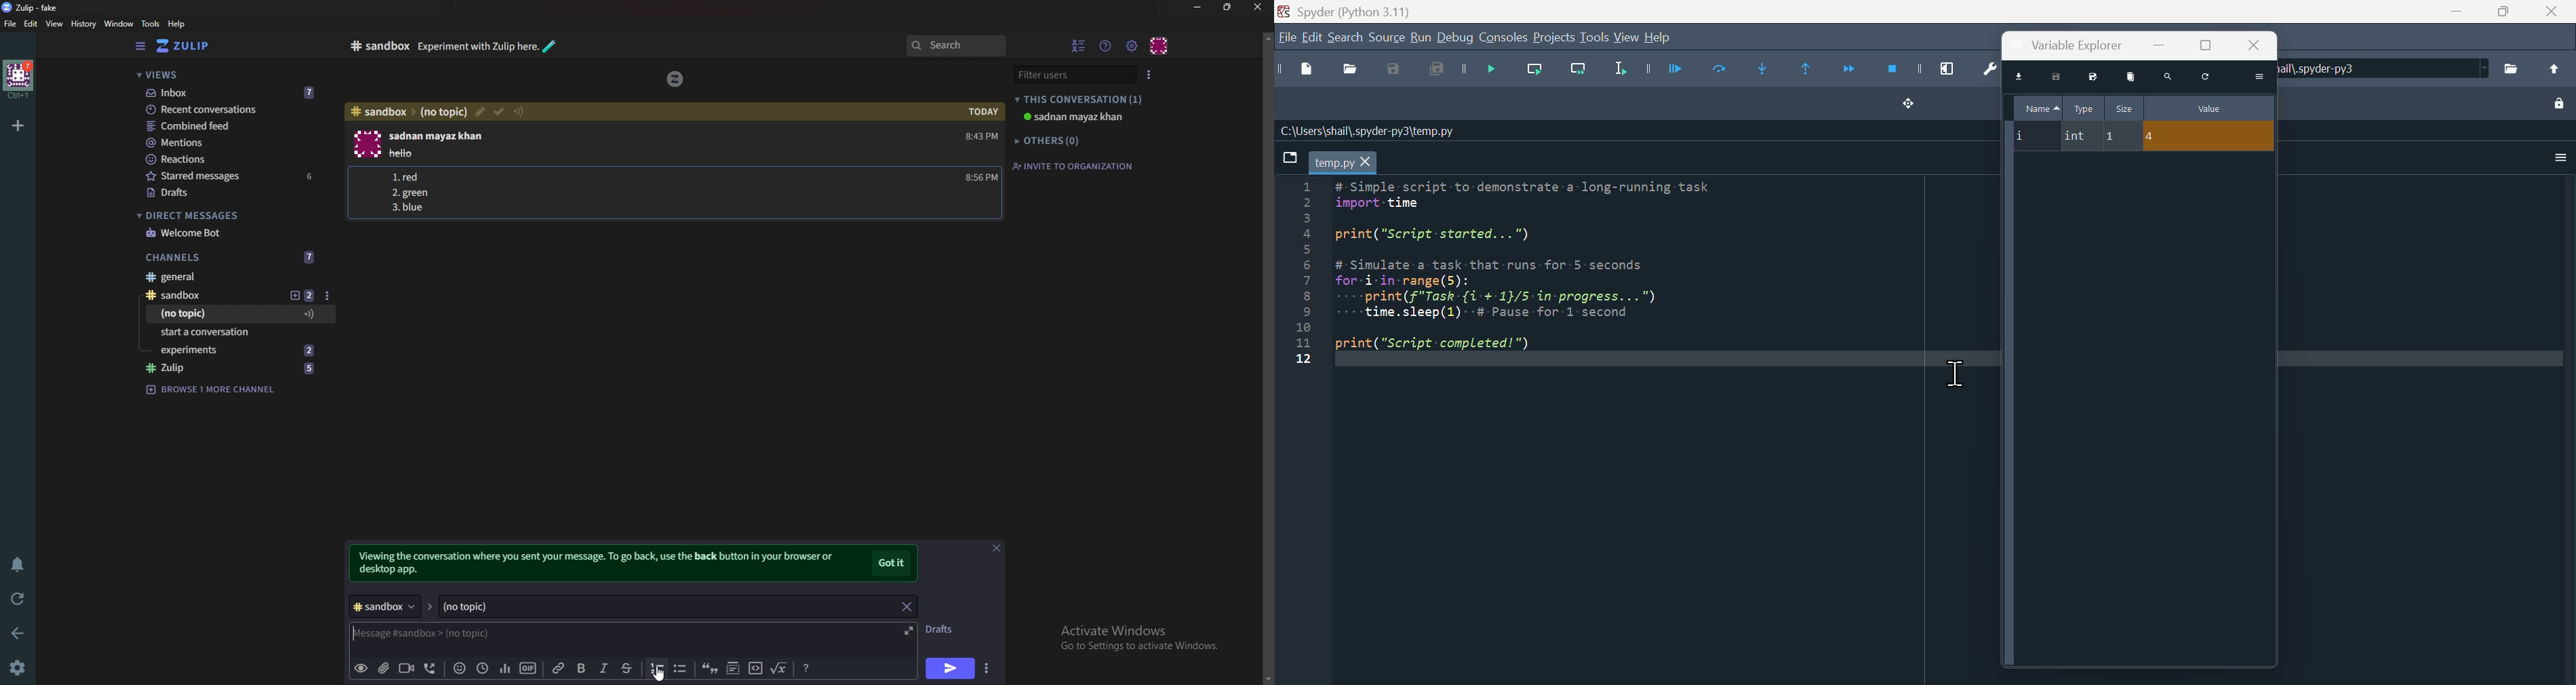 The image size is (2576, 700). Describe the element at coordinates (2557, 157) in the screenshot. I see `More options` at that location.